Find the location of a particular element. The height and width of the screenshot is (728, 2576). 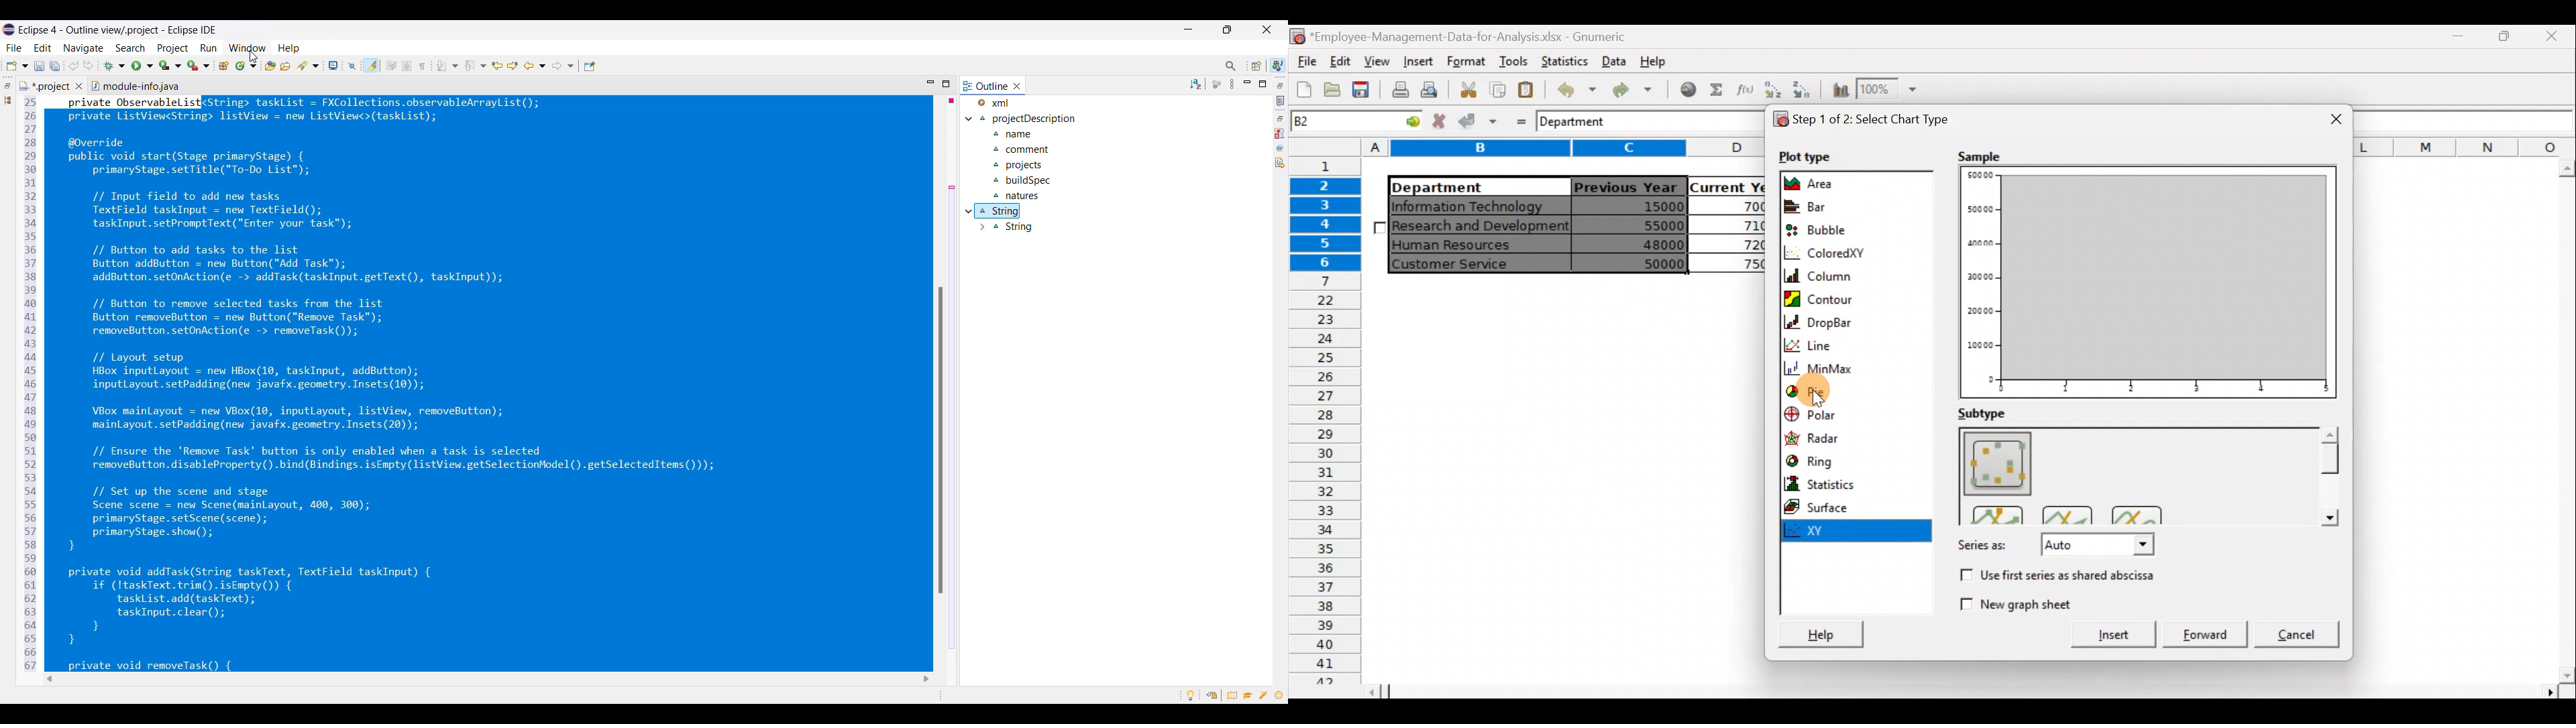

Open a file is located at coordinates (1331, 92).